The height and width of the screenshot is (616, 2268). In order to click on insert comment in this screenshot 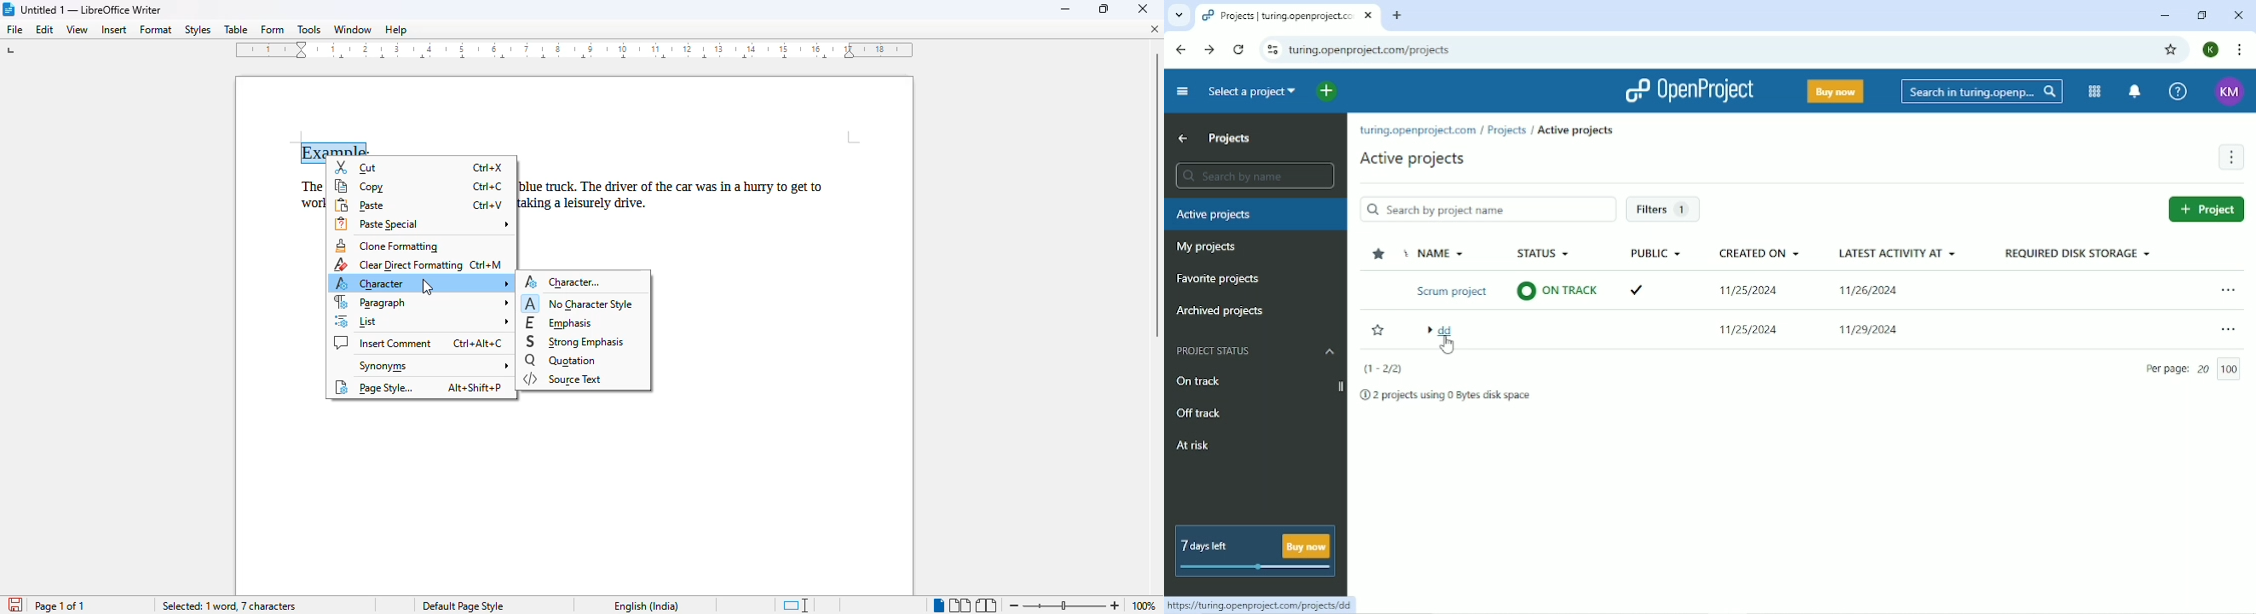, I will do `click(384, 343)`.